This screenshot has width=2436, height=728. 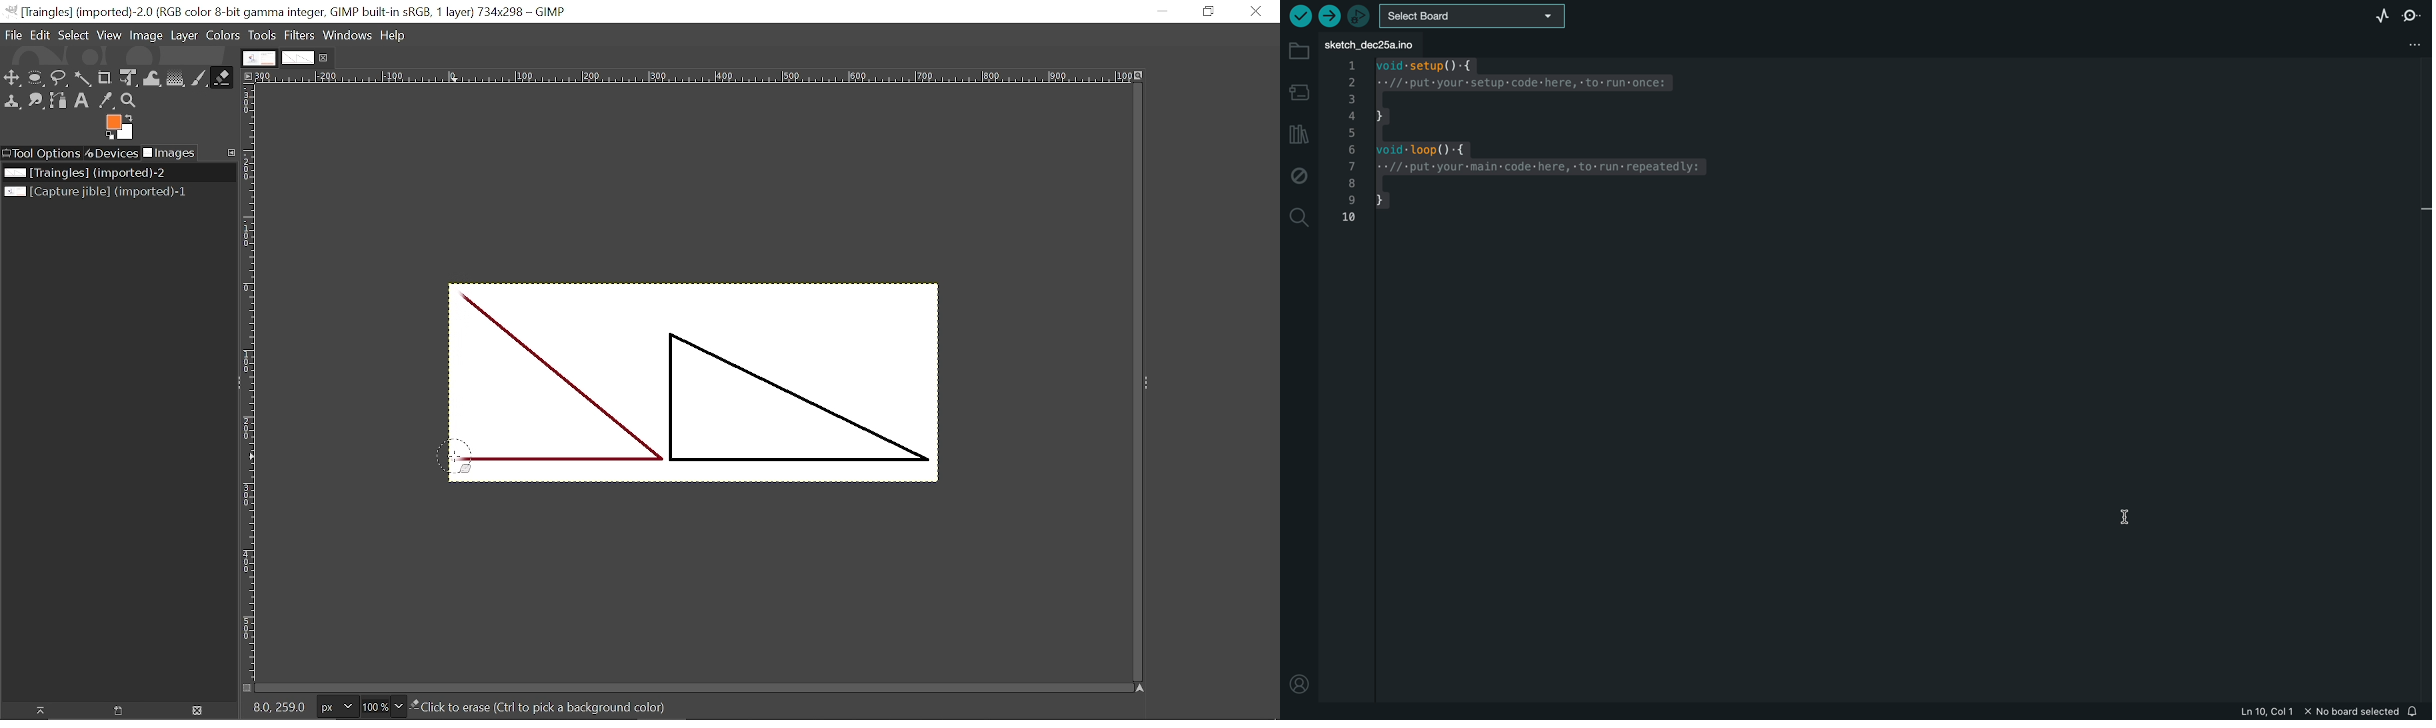 What do you see at coordinates (1142, 77) in the screenshot?
I see `Zoom when window size changes` at bounding box center [1142, 77].